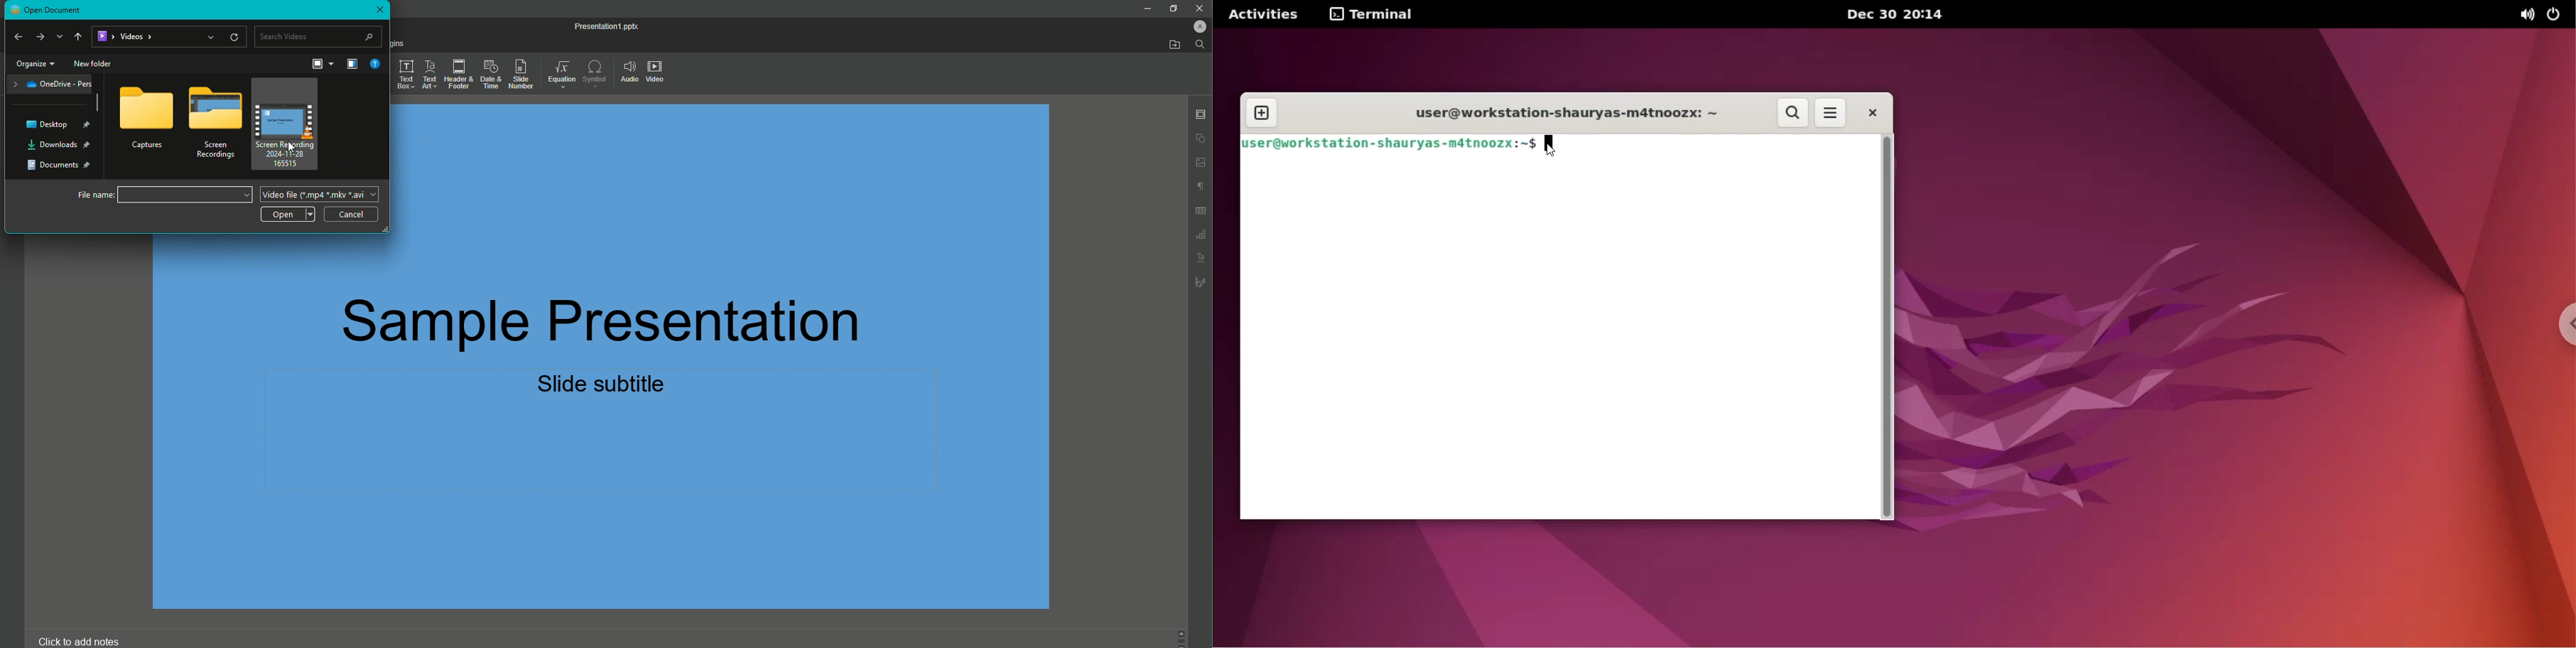 This screenshot has height=672, width=2576. I want to click on Open, so click(288, 215).